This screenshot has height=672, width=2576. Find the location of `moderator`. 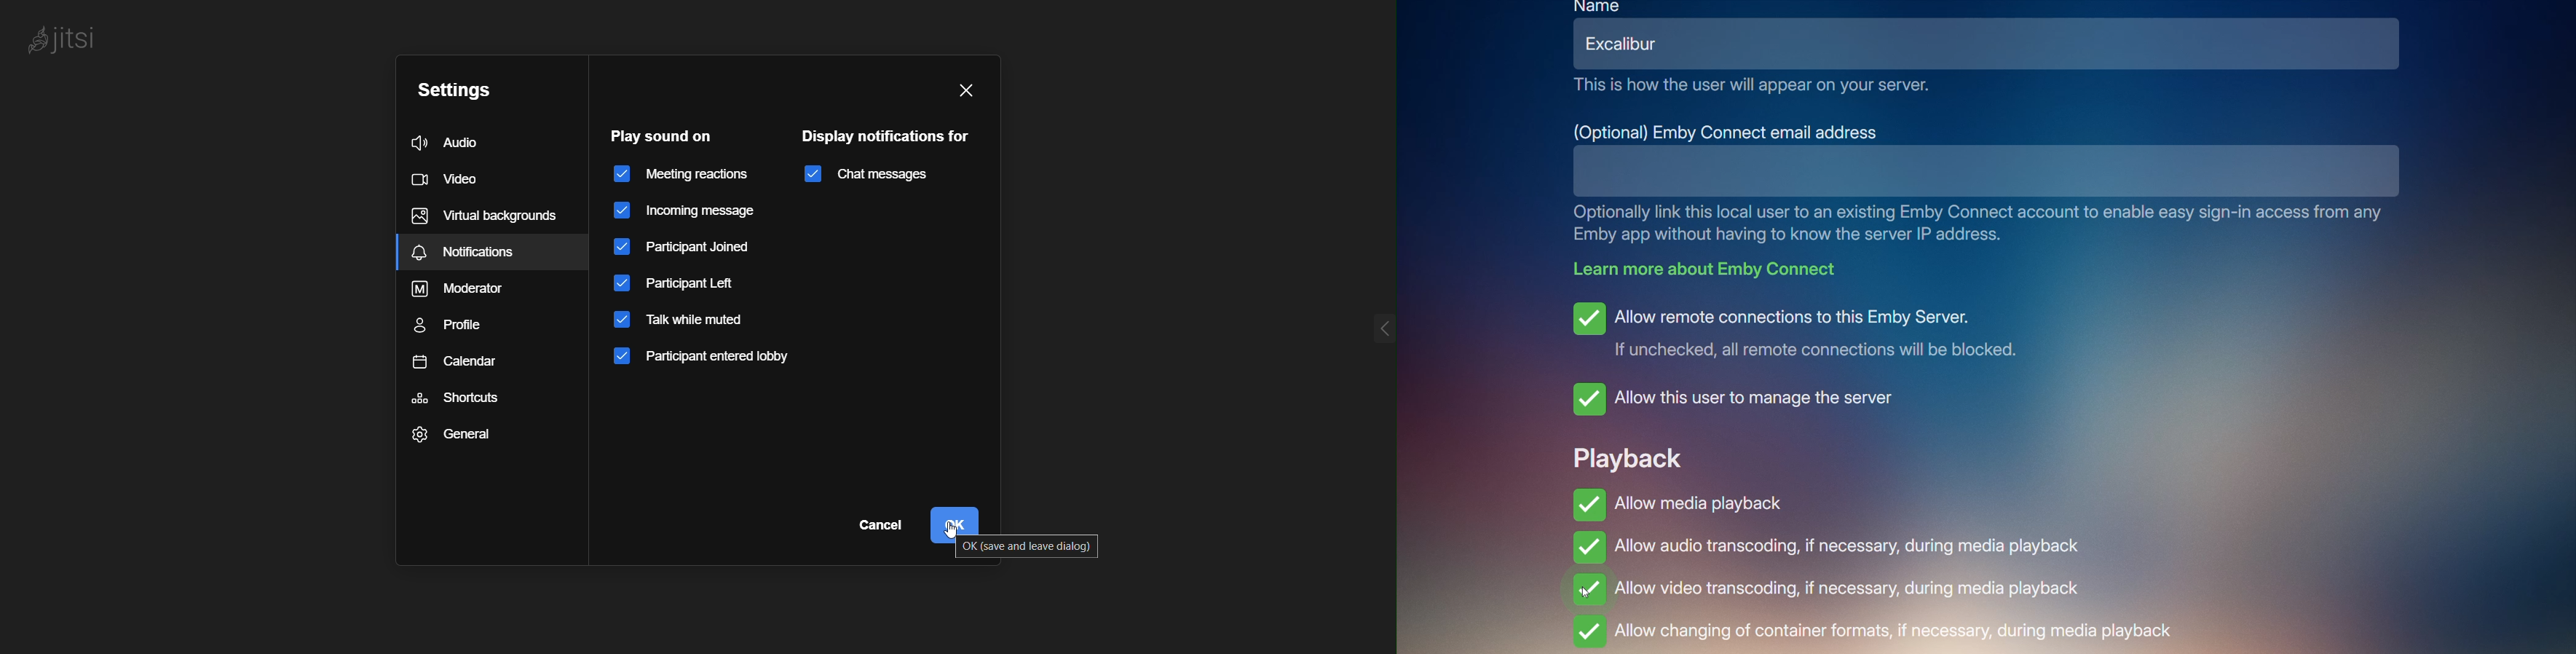

moderator is located at coordinates (466, 291).